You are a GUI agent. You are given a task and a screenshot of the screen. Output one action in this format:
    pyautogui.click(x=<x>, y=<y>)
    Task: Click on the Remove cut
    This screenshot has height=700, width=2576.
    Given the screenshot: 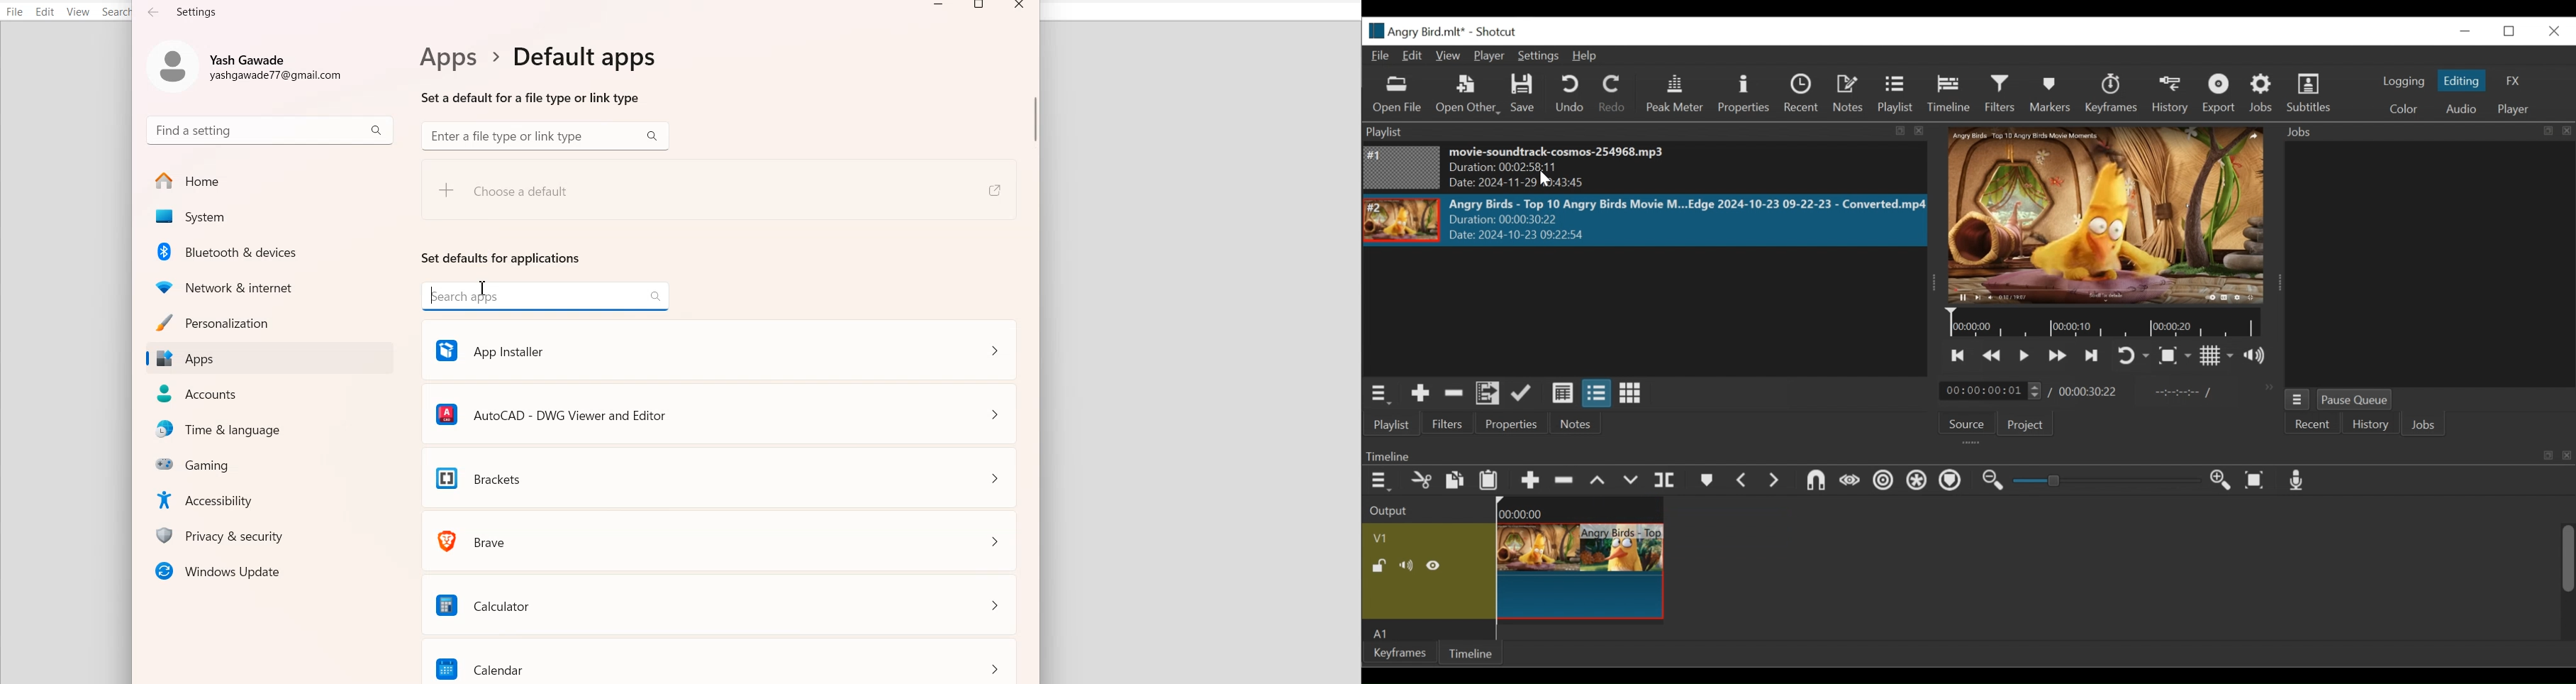 What is the action you would take?
    pyautogui.click(x=1454, y=395)
    